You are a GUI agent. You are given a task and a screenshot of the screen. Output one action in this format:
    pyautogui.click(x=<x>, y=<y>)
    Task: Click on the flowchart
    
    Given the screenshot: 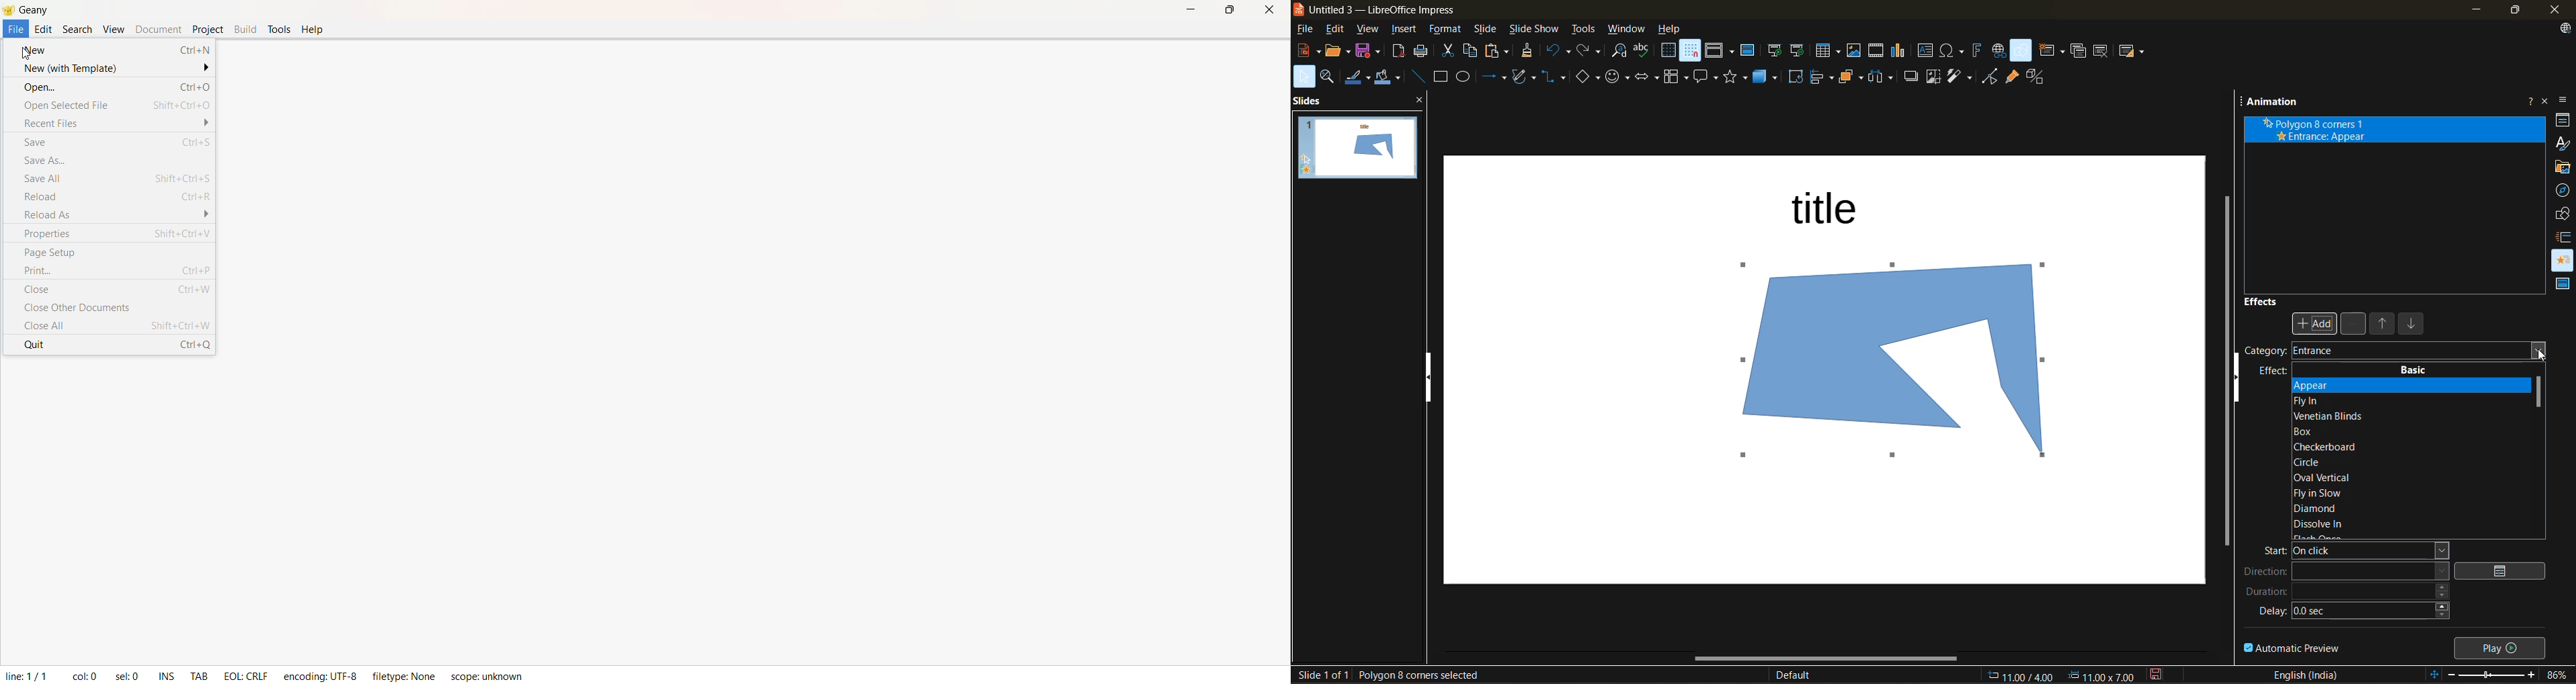 What is the action you would take?
    pyautogui.click(x=1677, y=78)
    